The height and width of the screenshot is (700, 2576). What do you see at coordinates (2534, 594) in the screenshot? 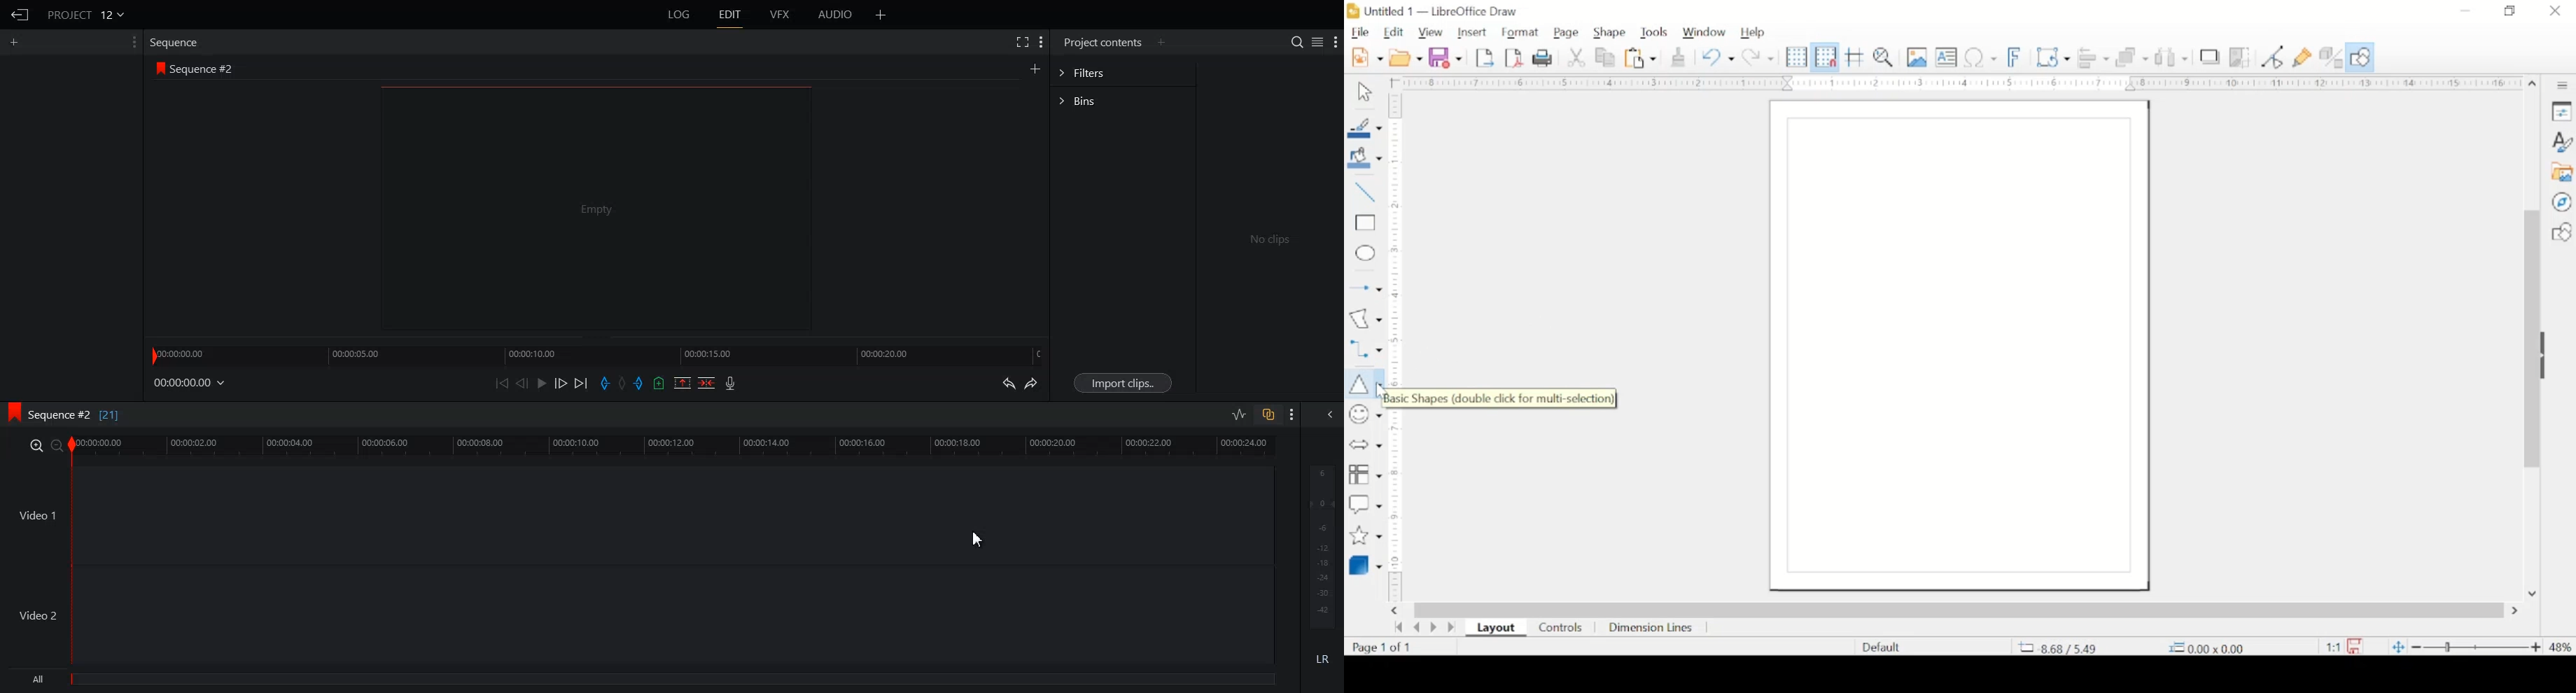
I see `scroll down arrow` at bounding box center [2534, 594].